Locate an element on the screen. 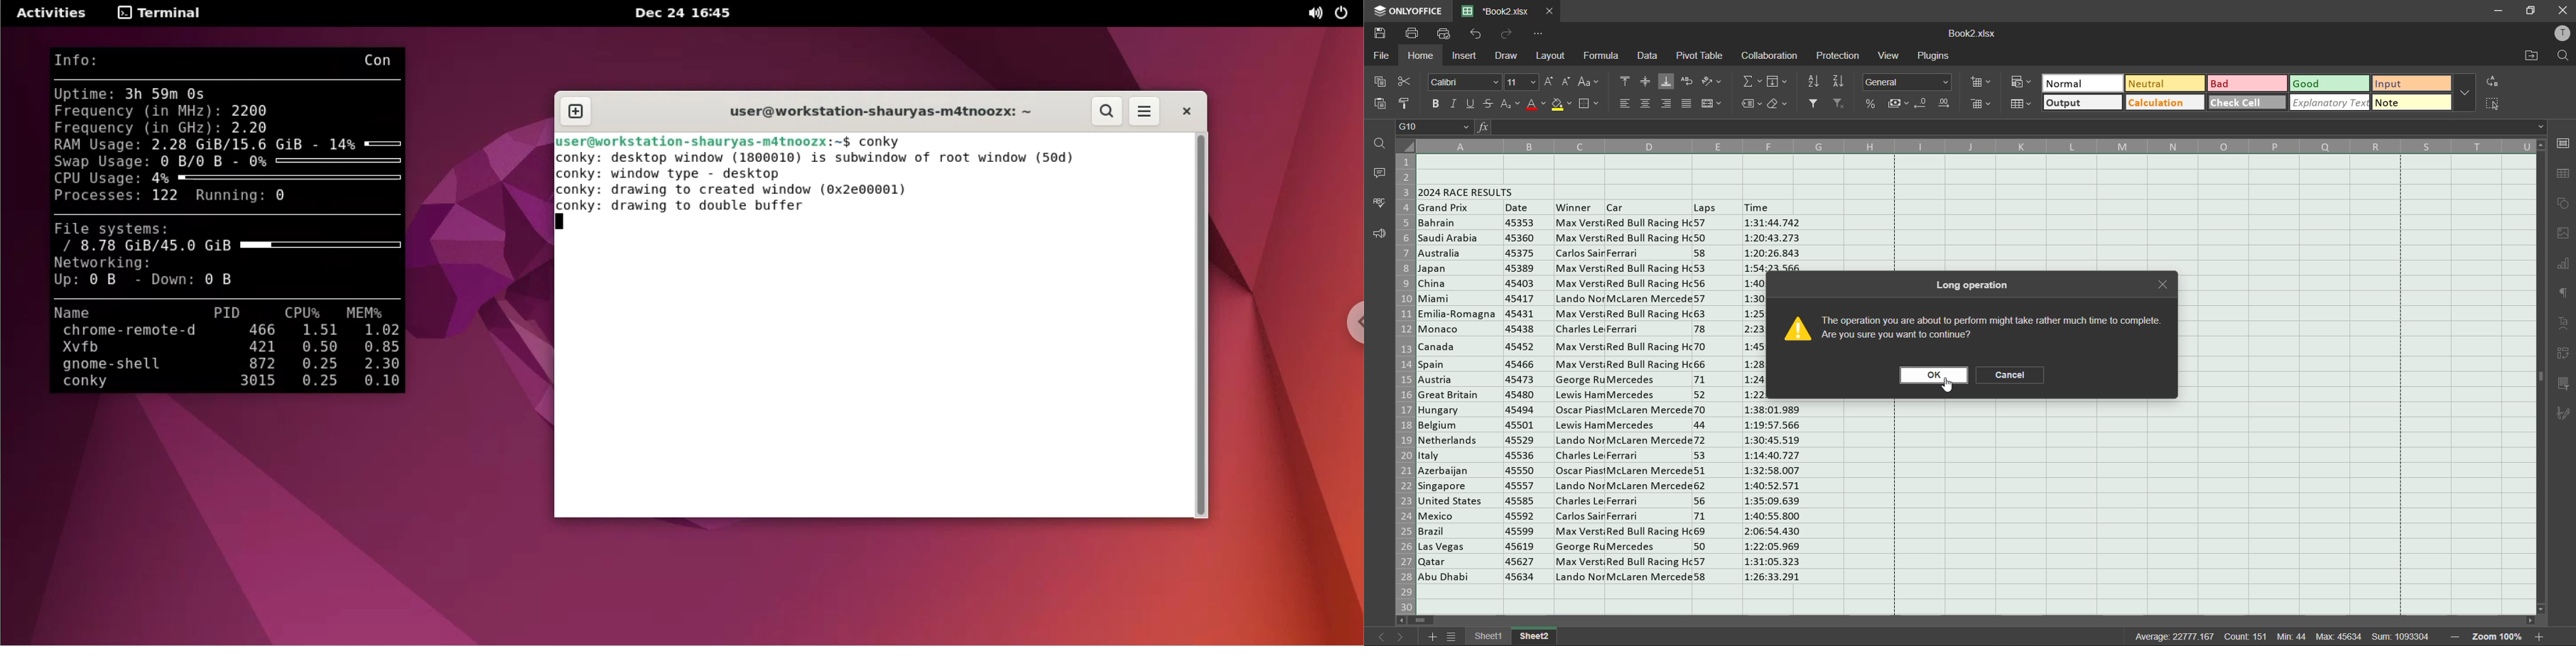 The width and height of the screenshot is (2576, 672). winner is located at coordinates (1580, 399).